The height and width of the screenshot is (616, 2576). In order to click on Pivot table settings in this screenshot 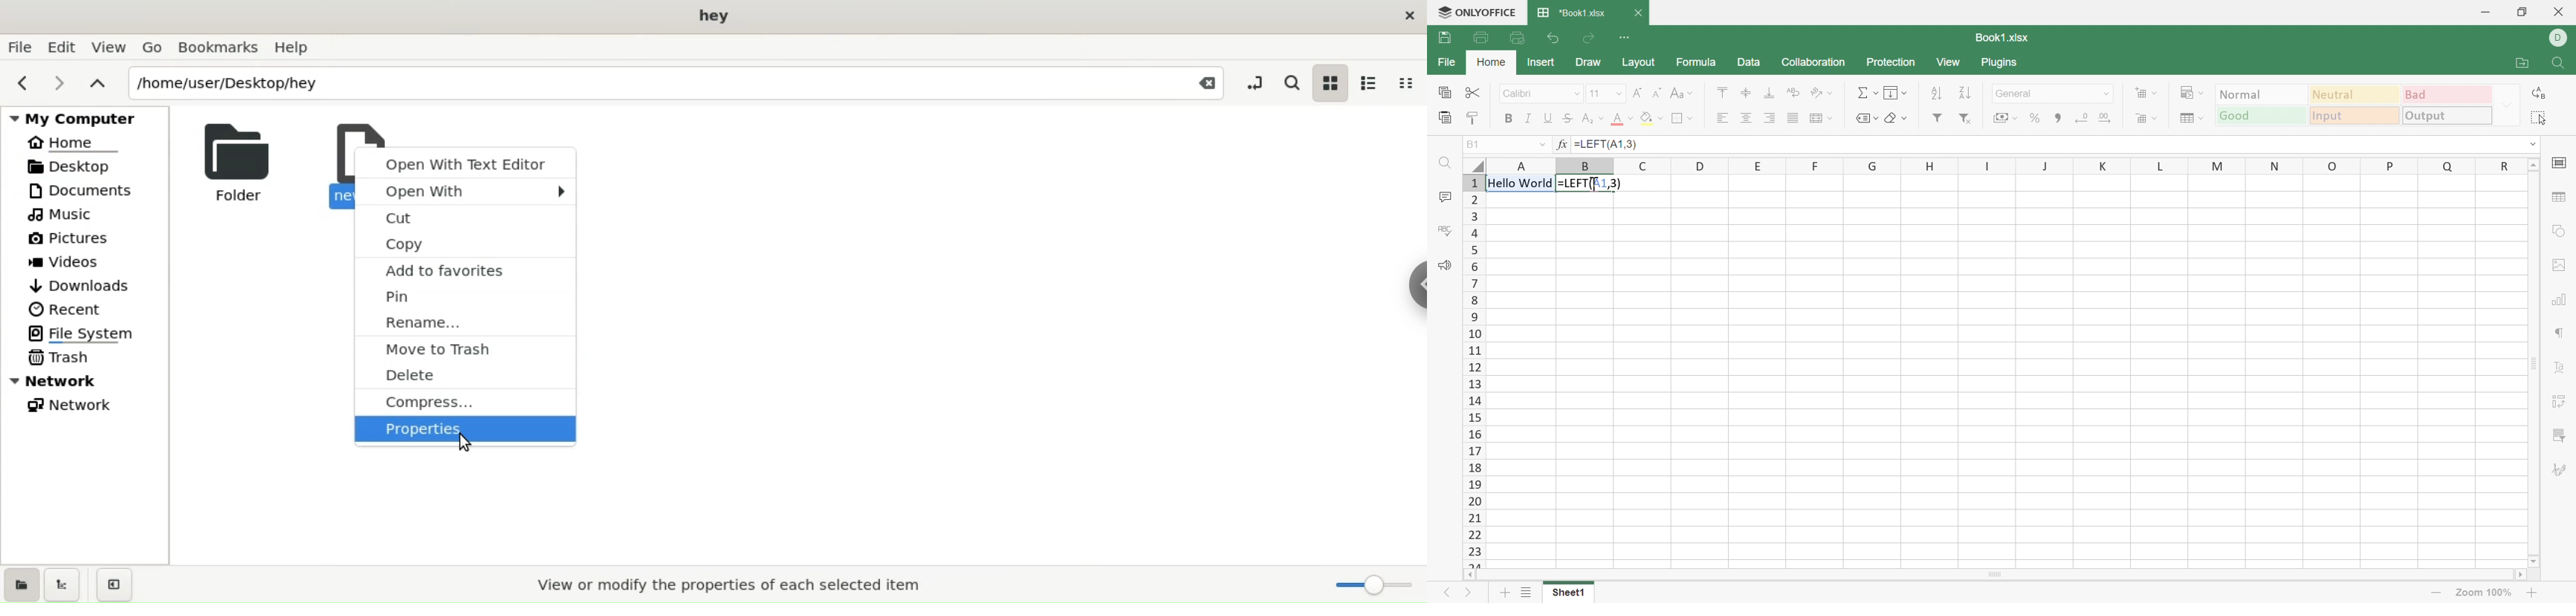, I will do `click(2562, 403)`.